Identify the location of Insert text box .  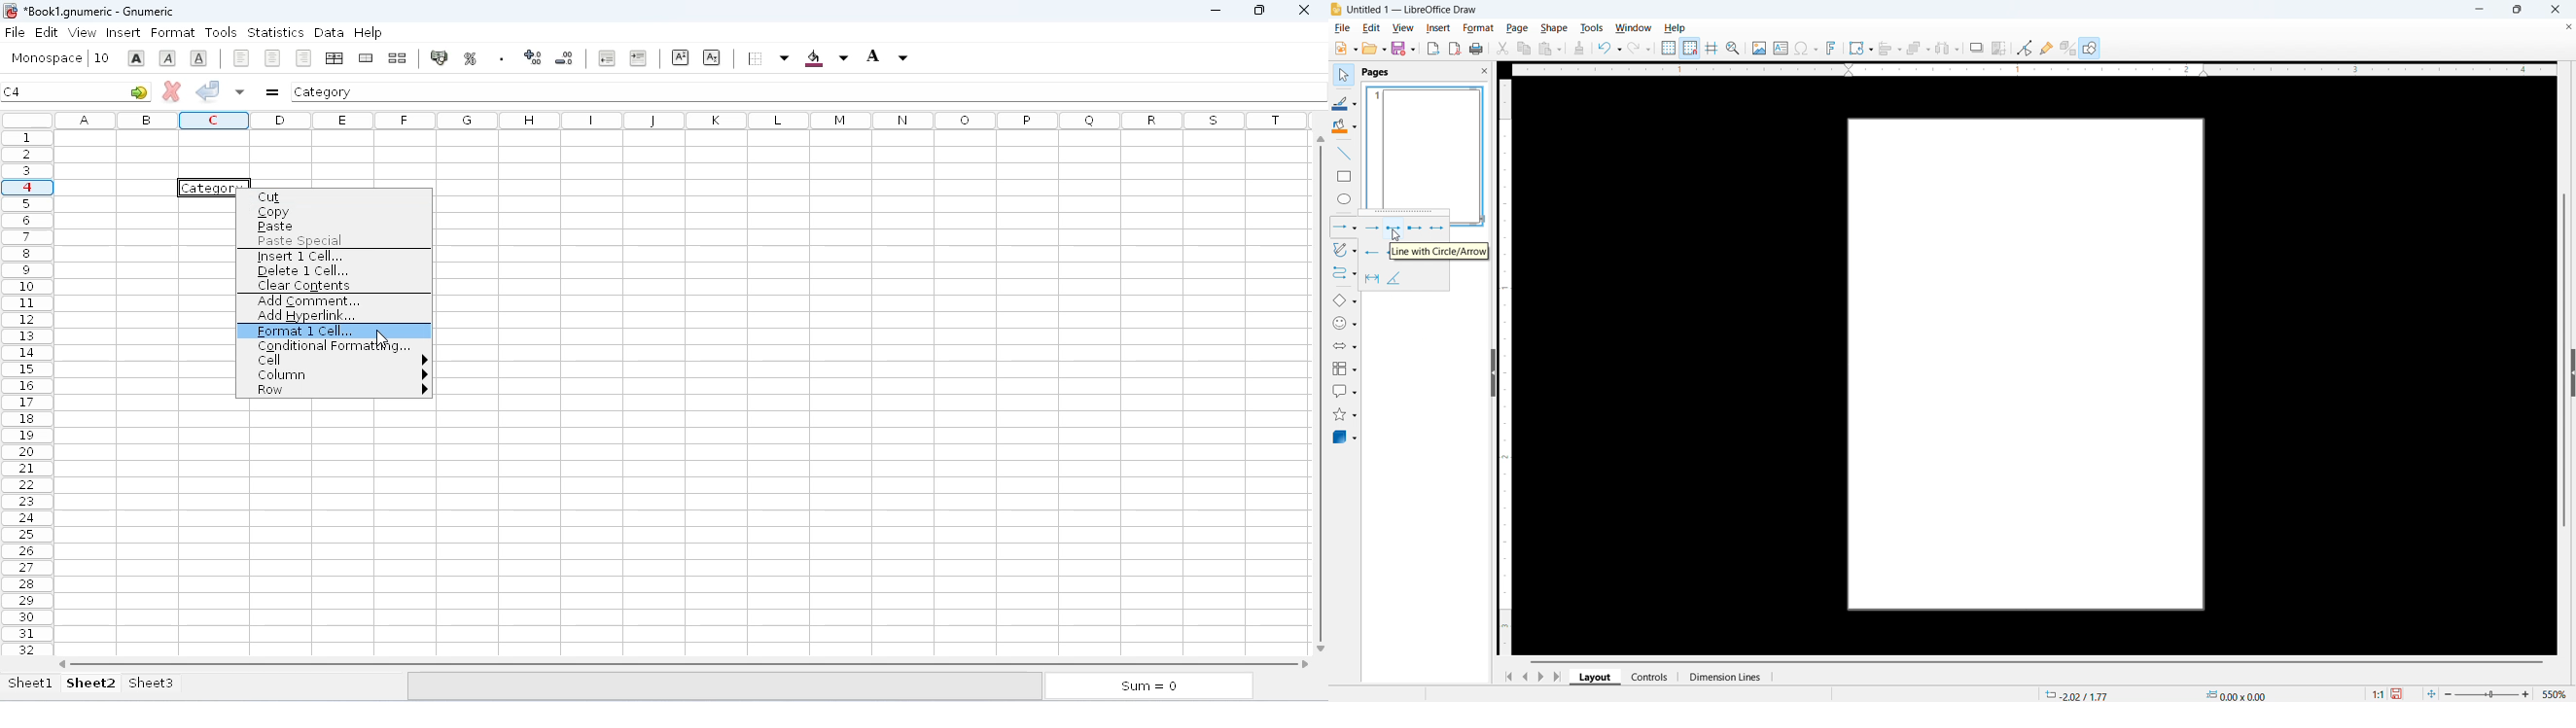
(1781, 47).